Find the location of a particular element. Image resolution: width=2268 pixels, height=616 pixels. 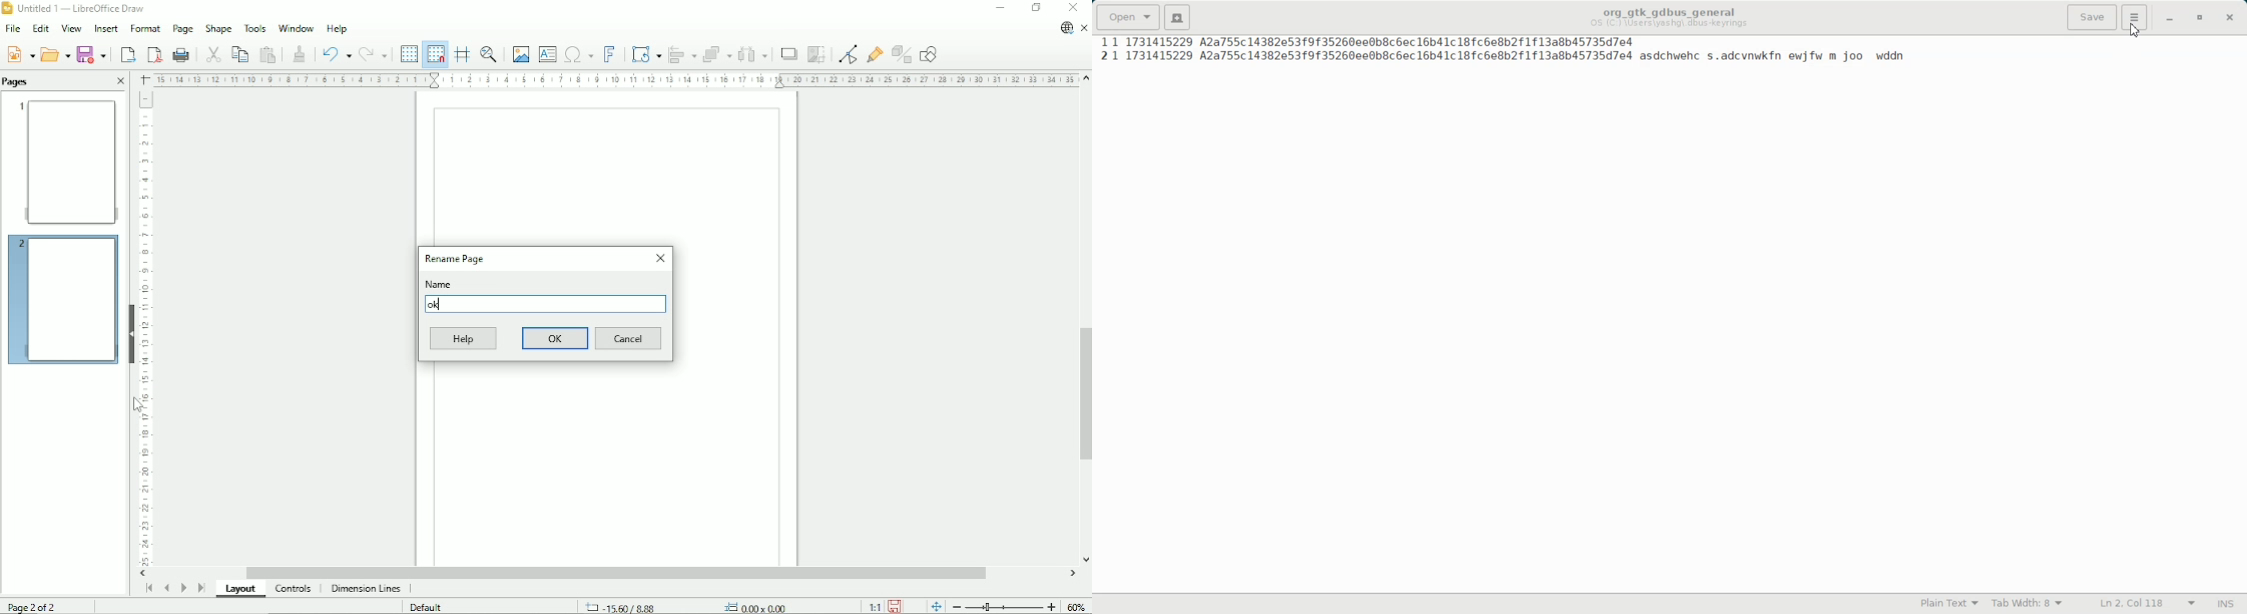

Scaling factor is located at coordinates (874, 606).